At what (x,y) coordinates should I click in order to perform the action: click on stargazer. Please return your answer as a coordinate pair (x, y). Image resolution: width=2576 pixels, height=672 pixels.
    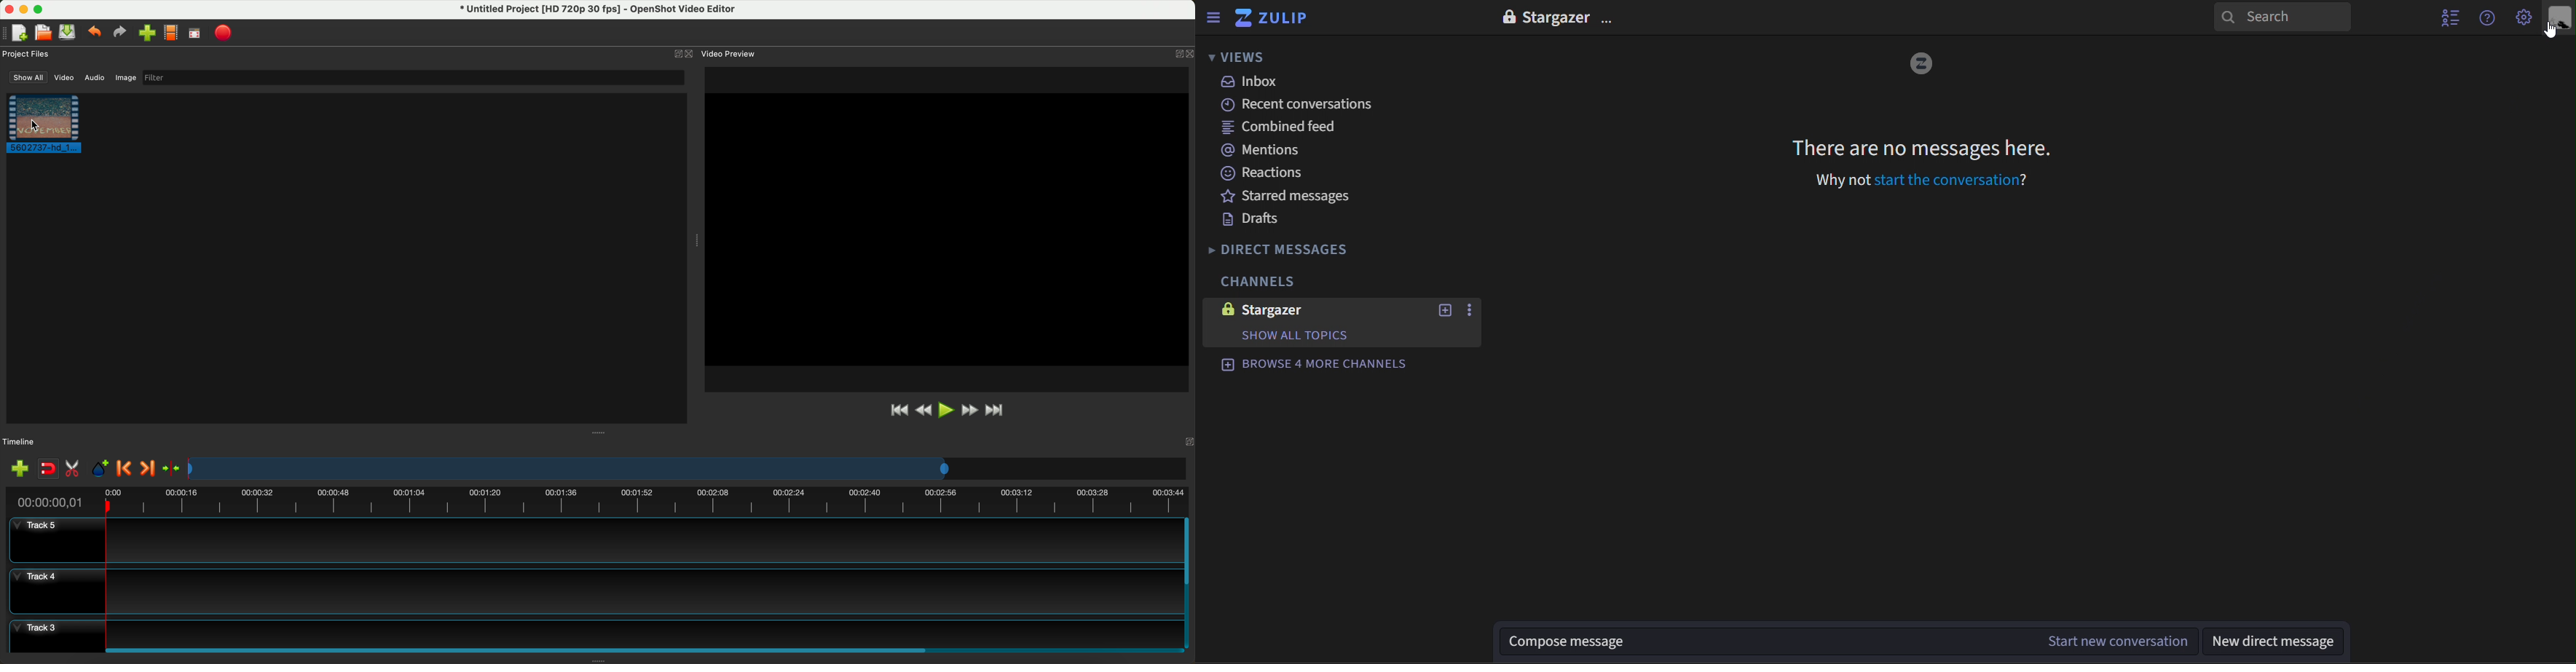
    Looking at the image, I should click on (1559, 15).